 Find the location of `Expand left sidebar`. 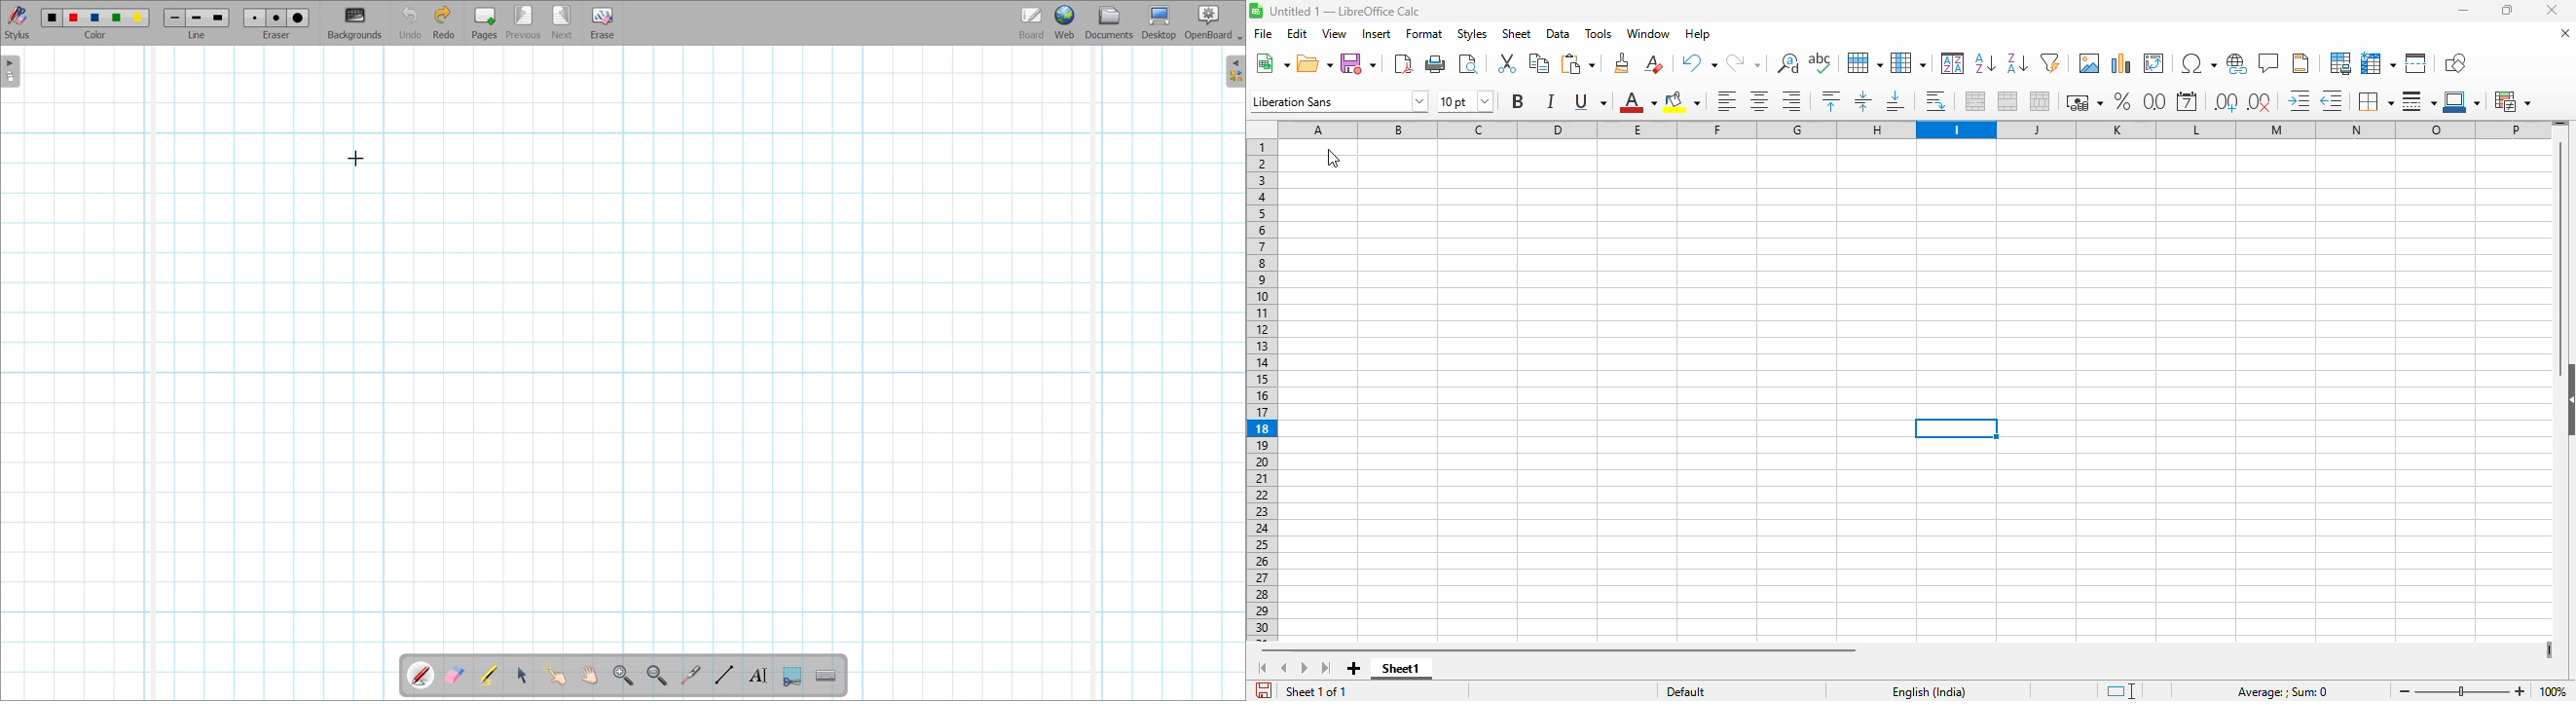

Expand left sidebar is located at coordinates (10, 72).